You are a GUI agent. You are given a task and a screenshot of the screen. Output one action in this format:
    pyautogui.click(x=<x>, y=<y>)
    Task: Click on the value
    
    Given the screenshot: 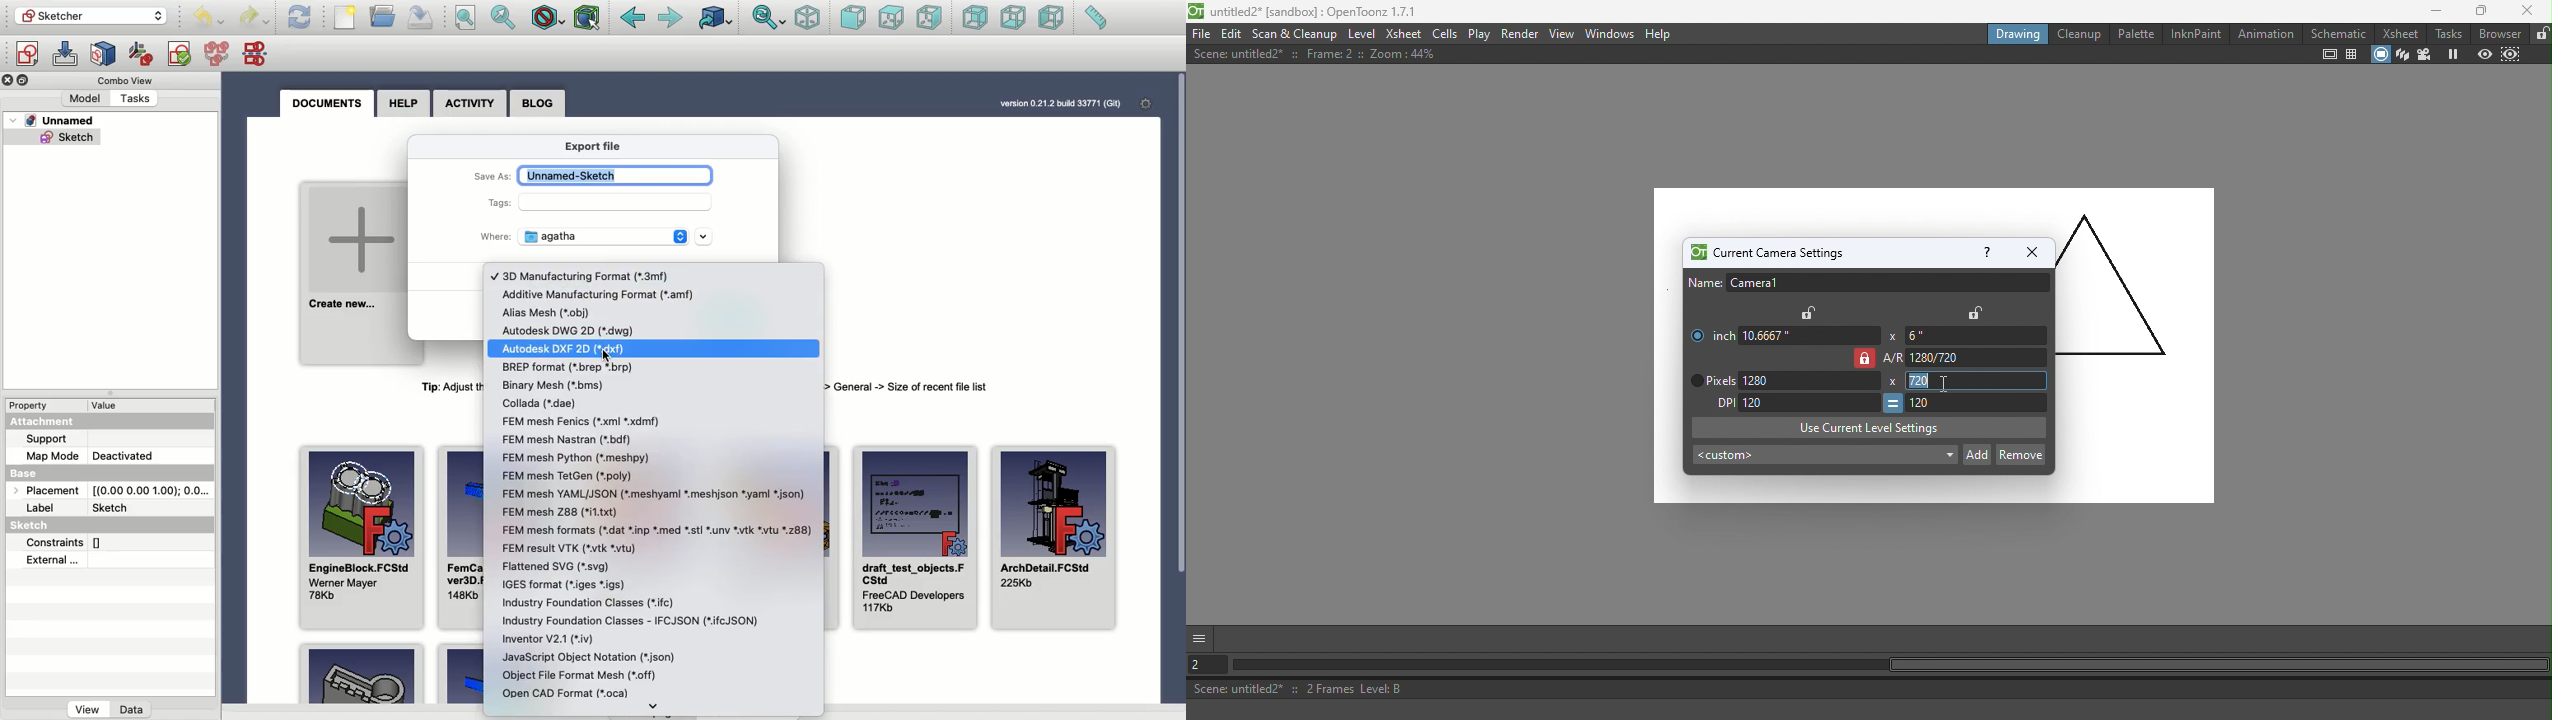 What is the action you would take?
    pyautogui.click(x=108, y=406)
    